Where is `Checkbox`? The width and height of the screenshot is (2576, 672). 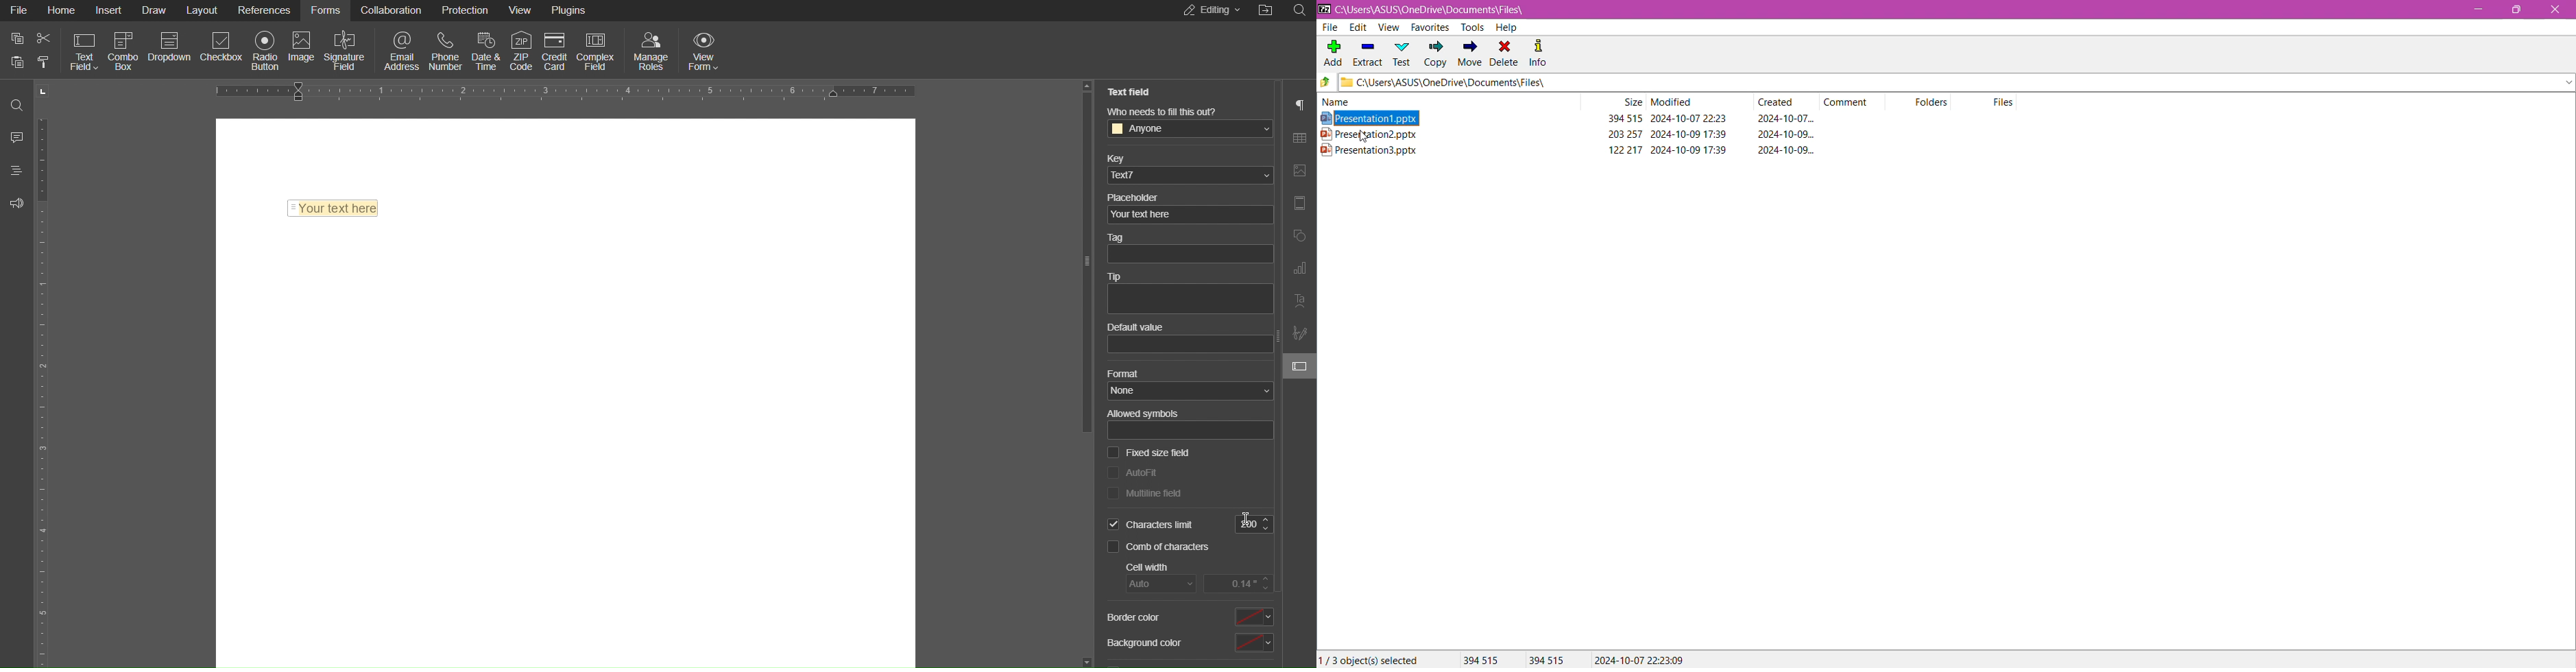 Checkbox is located at coordinates (225, 49).